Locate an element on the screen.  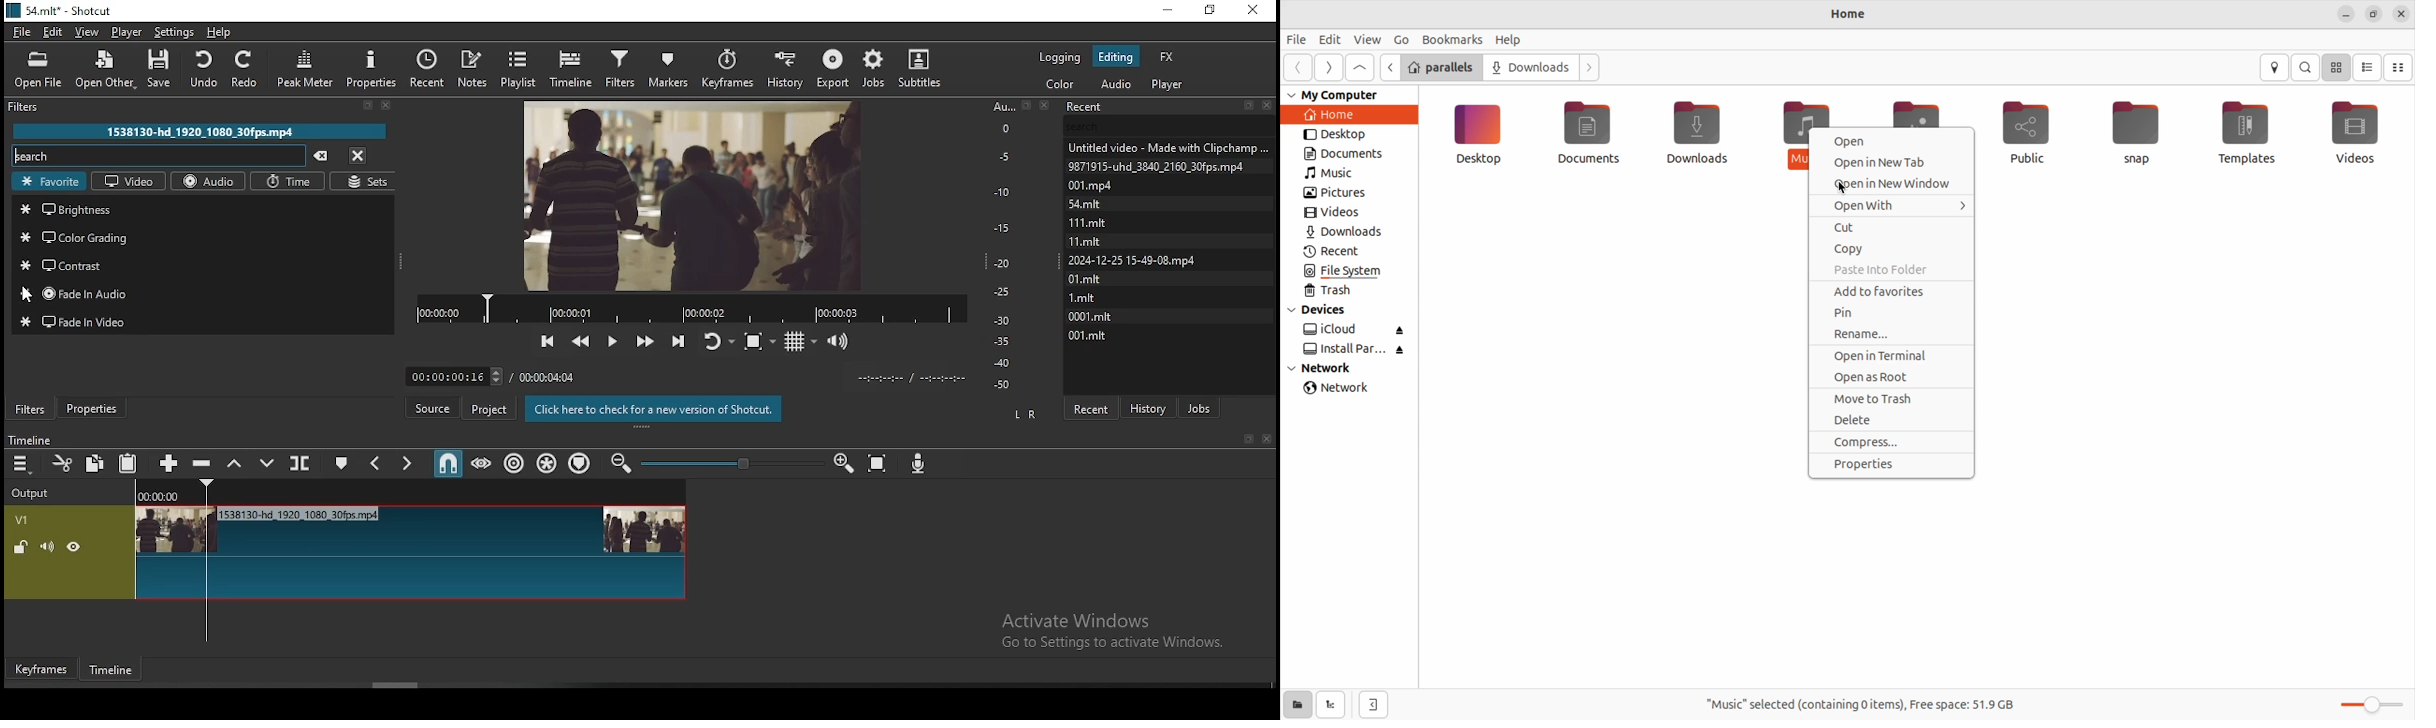
contrast is located at coordinates (202, 264).